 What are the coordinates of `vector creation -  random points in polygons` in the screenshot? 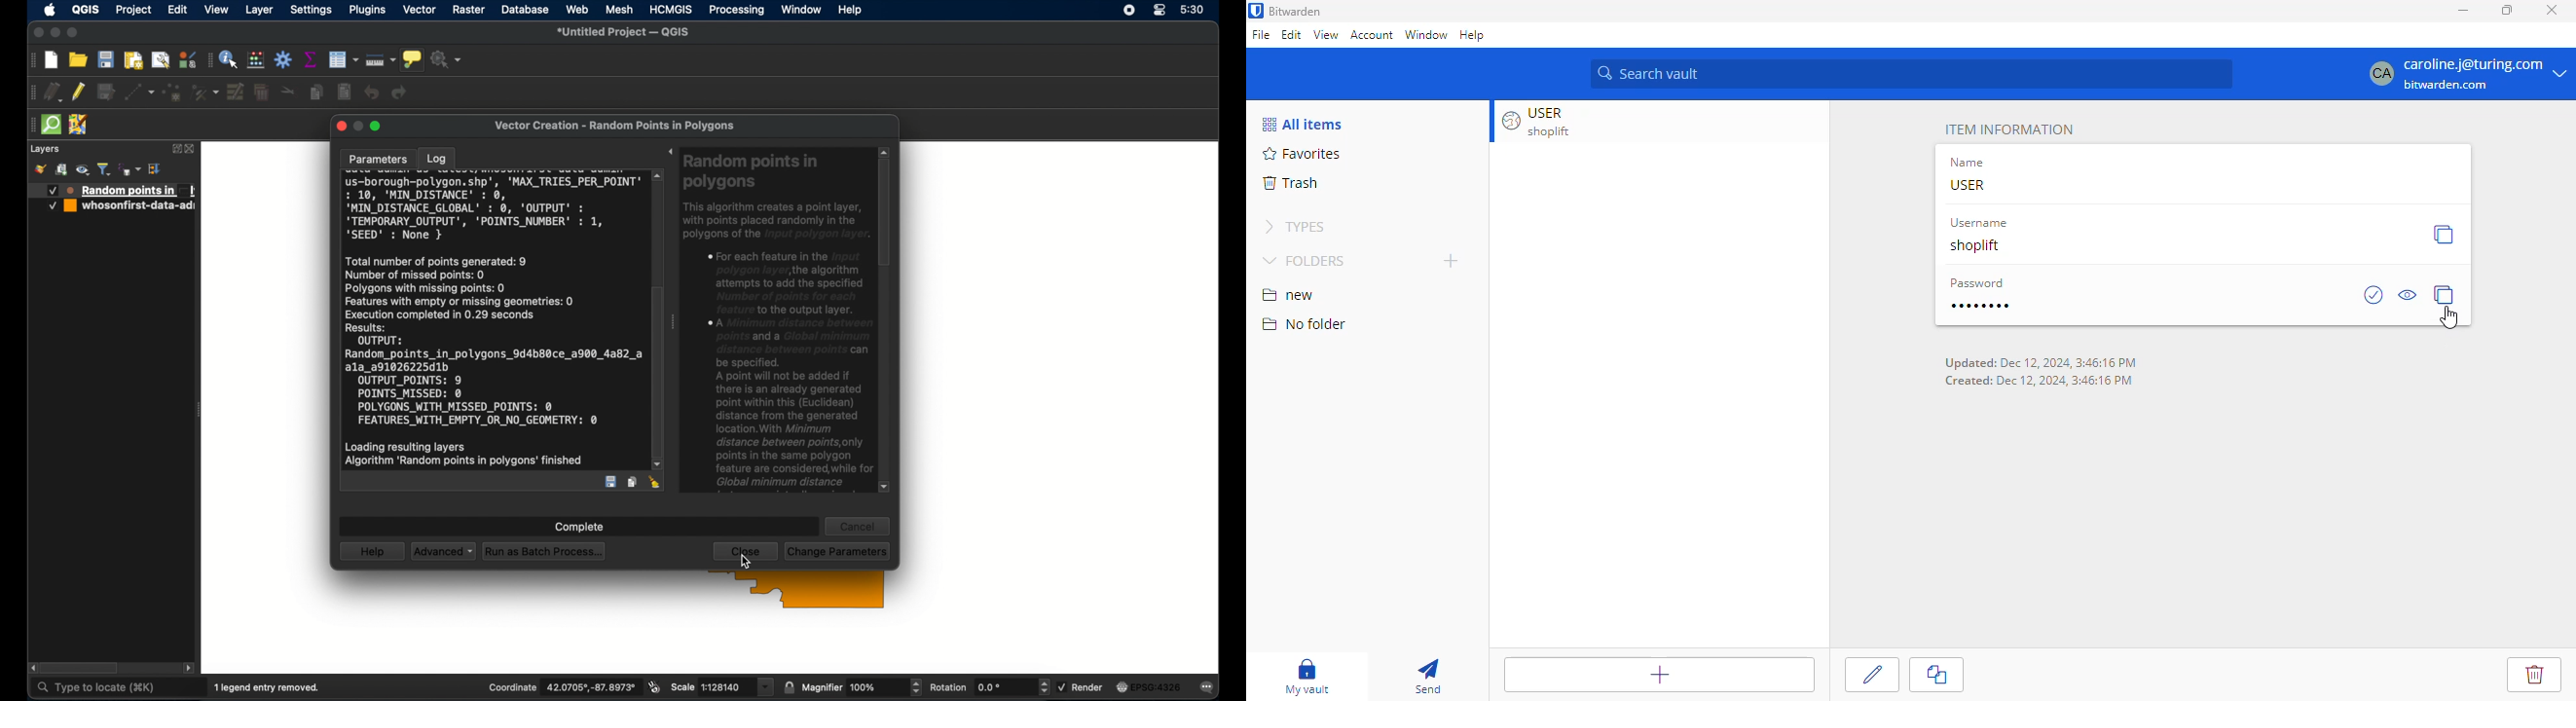 It's located at (615, 125).